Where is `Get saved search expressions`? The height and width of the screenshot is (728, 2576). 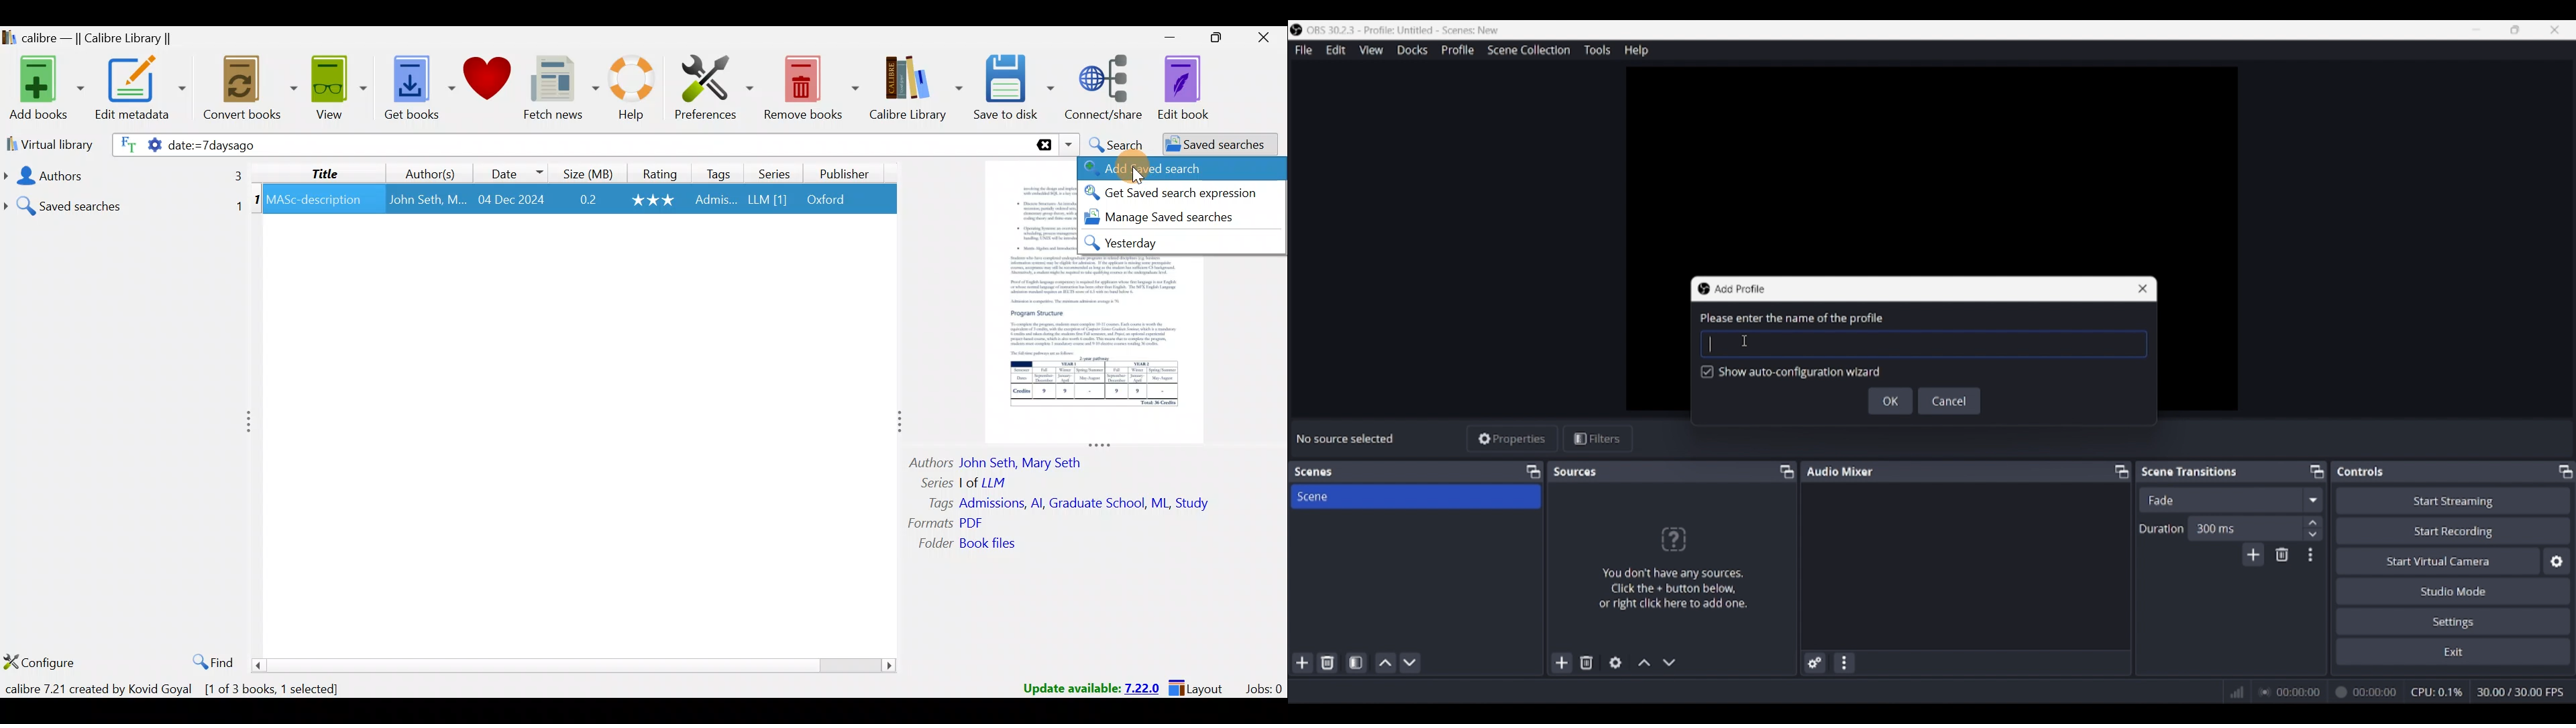 Get saved search expressions is located at coordinates (1182, 194).